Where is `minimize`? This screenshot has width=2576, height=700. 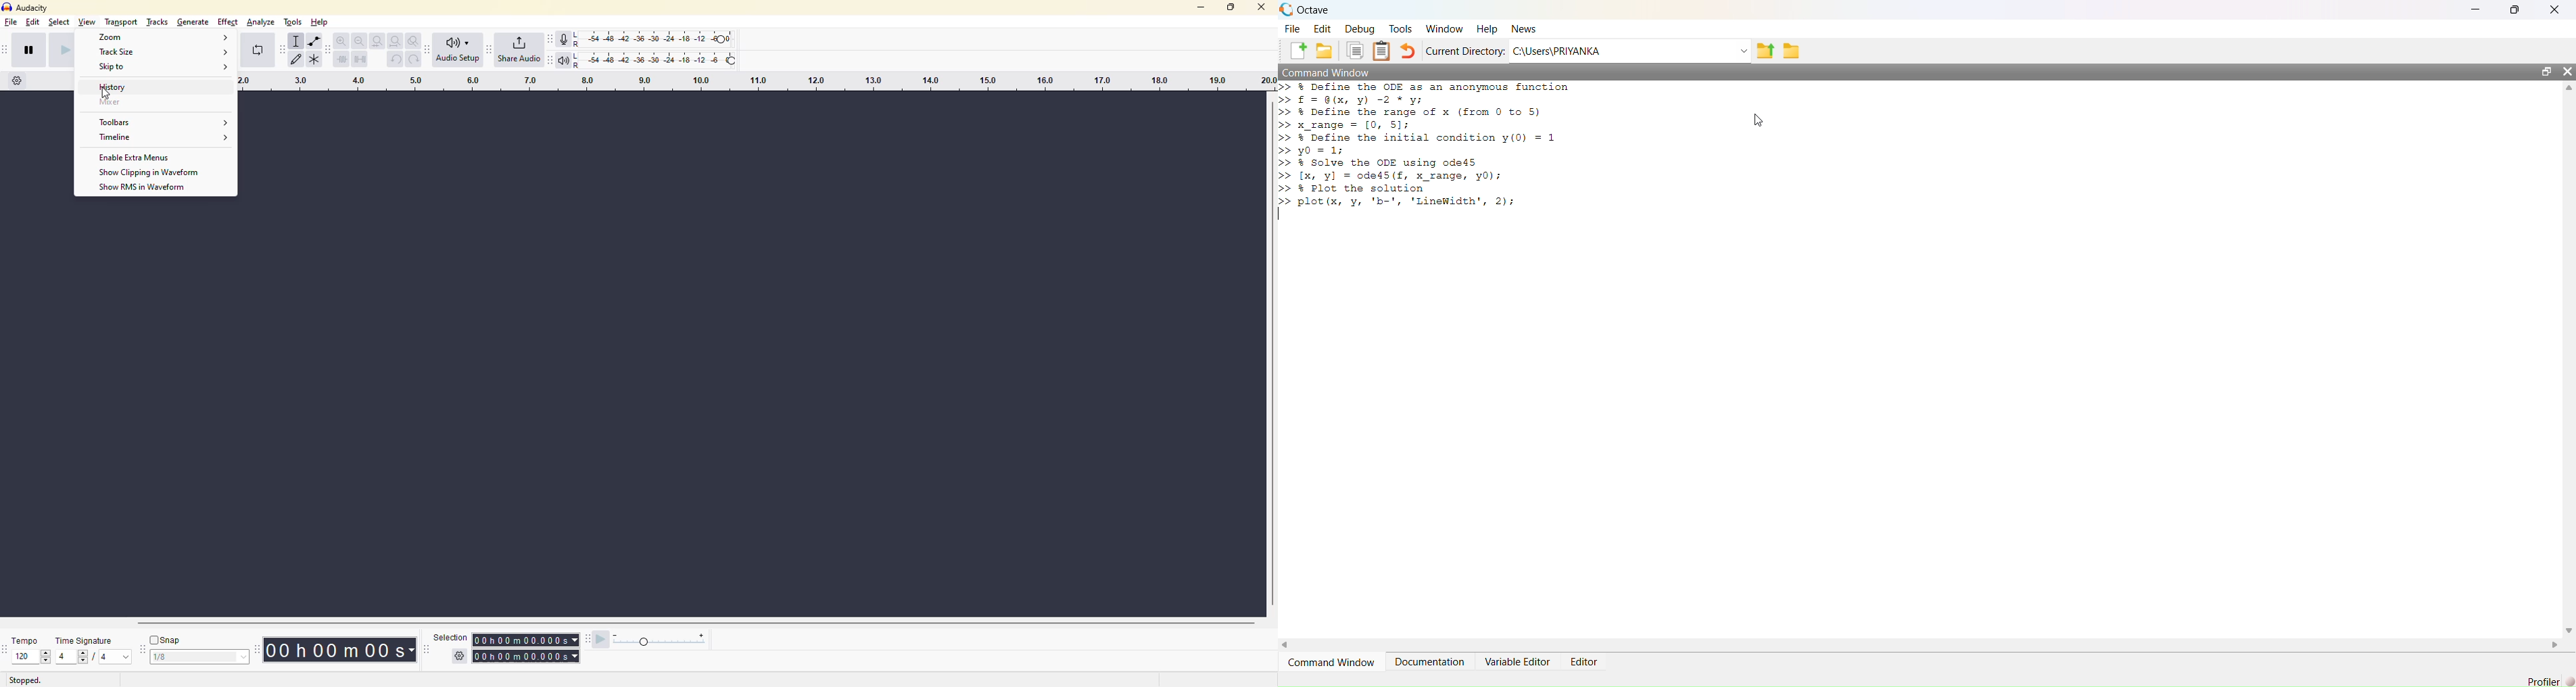
minimize is located at coordinates (1199, 11).